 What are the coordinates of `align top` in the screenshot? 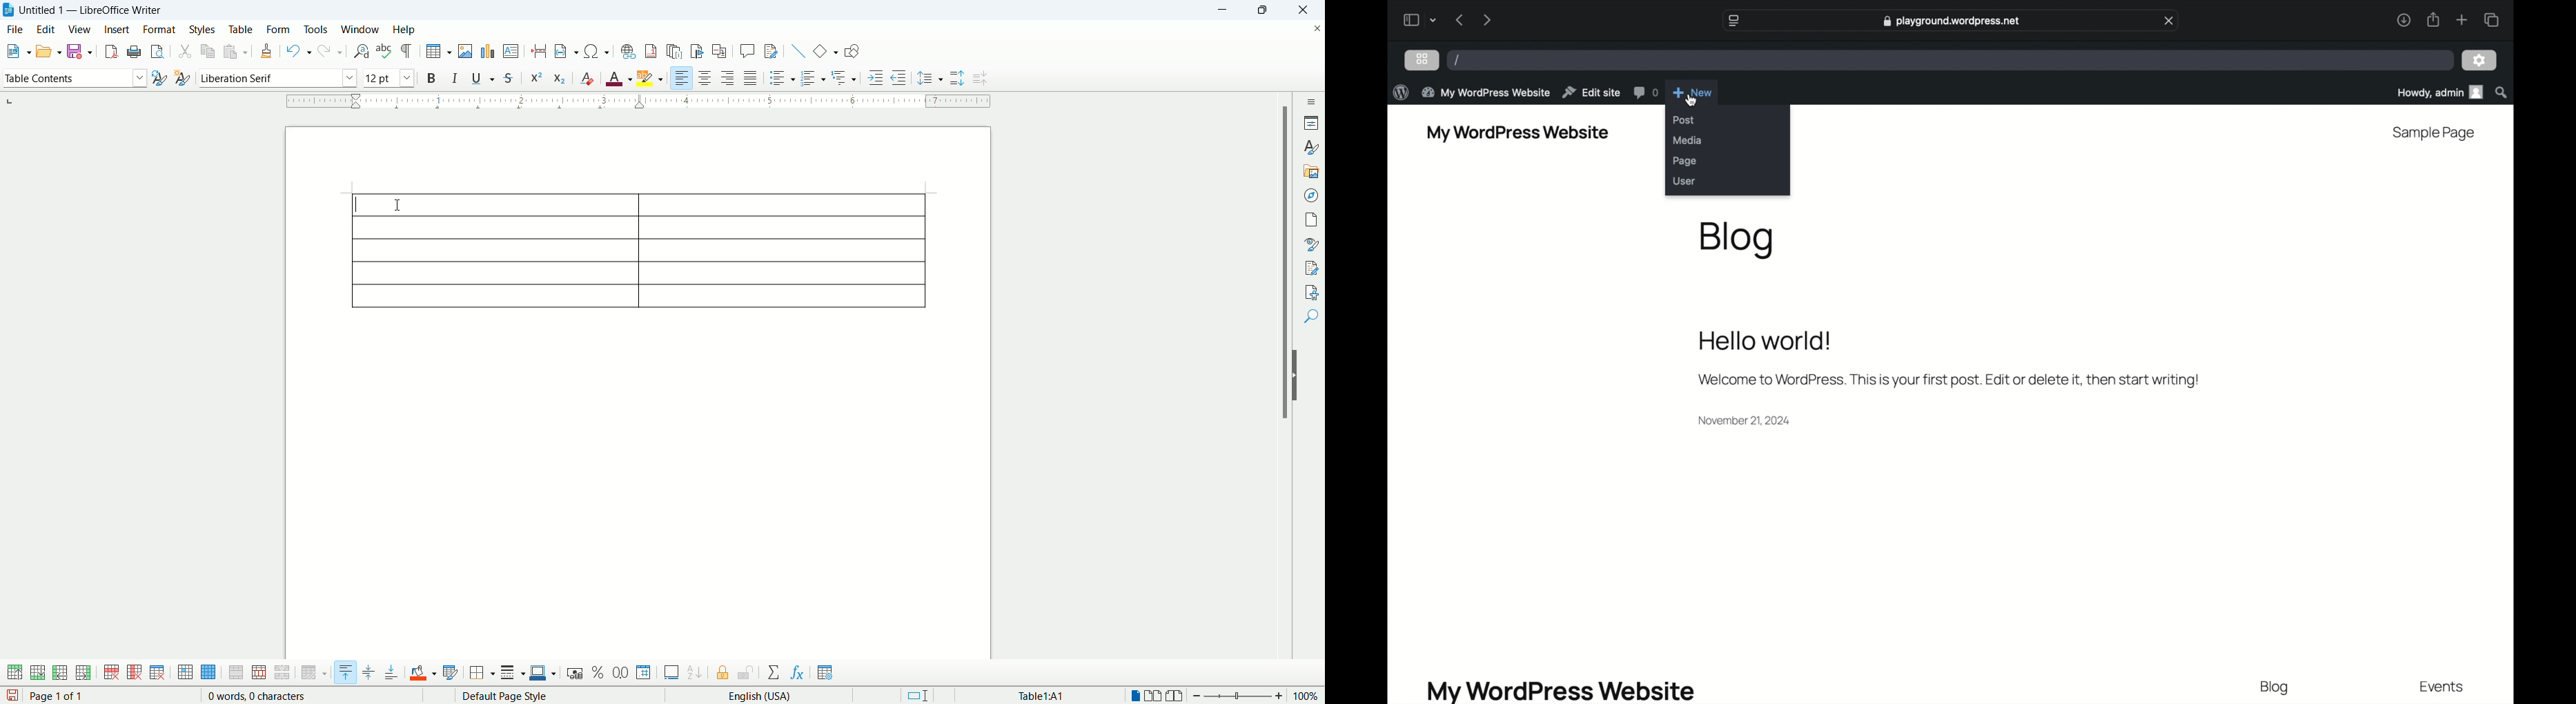 It's located at (344, 672).